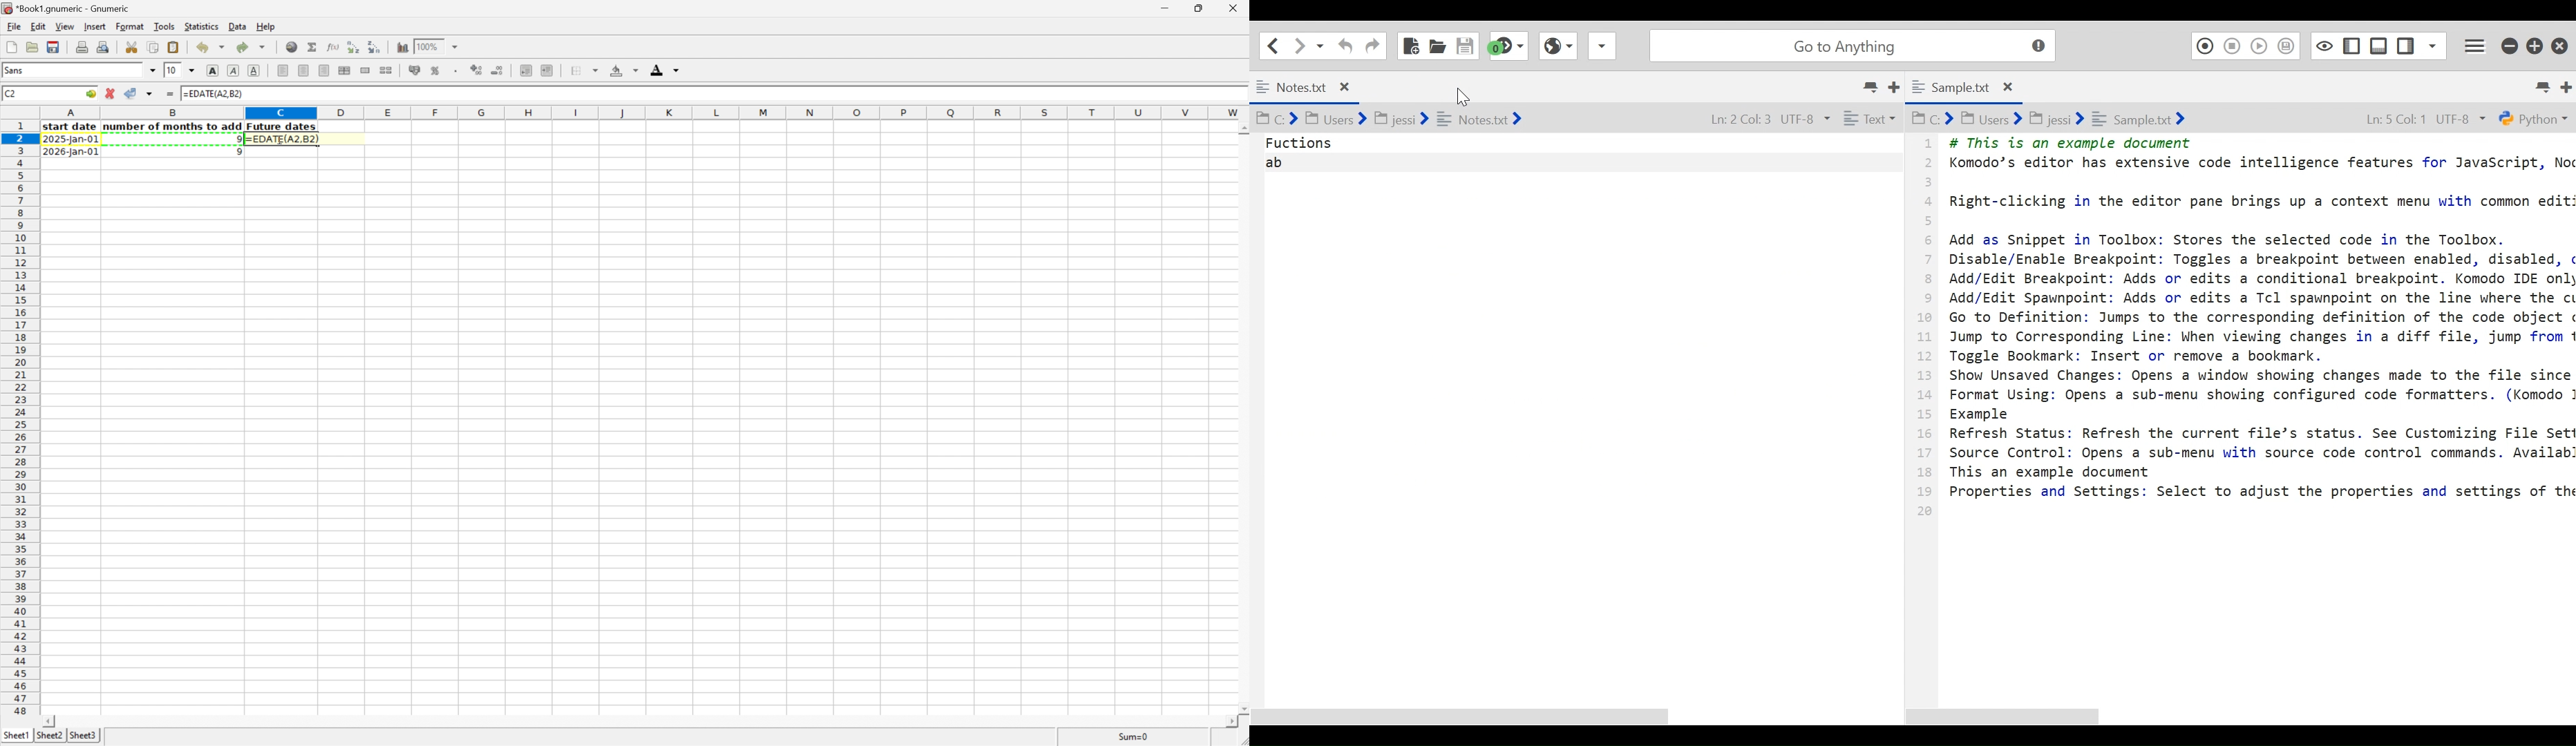 The width and height of the screenshot is (2576, 756). I want to click on Sans, so click(20, 70).